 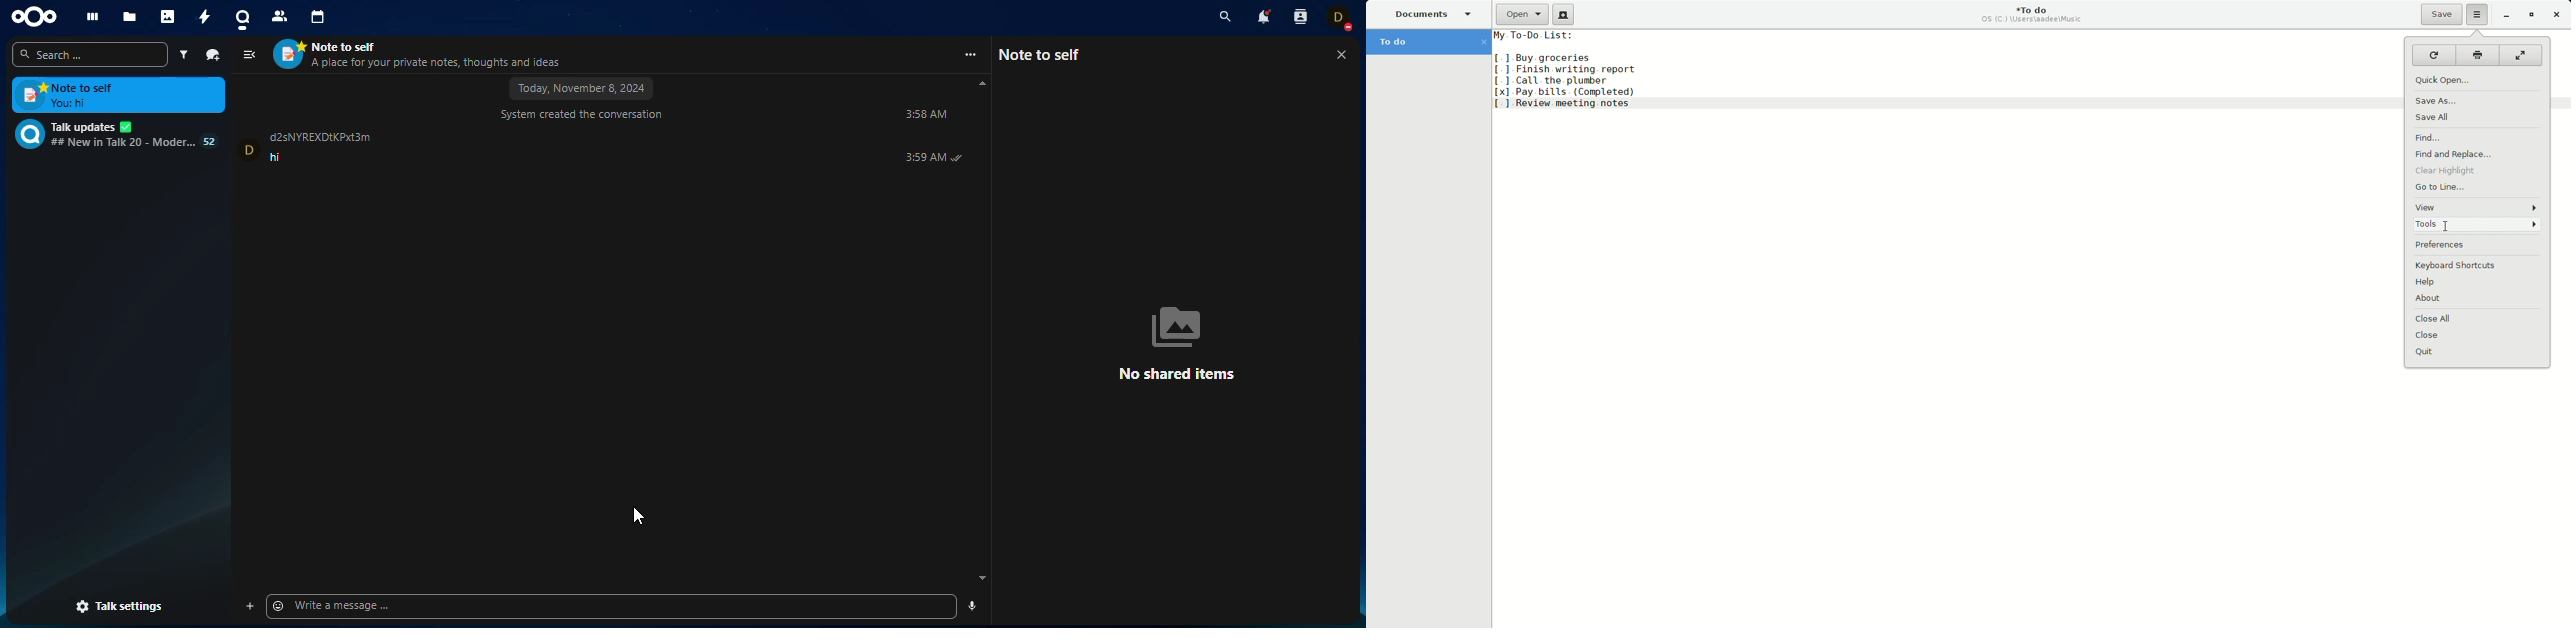 I want to click on send, so click(x=971, y=605).